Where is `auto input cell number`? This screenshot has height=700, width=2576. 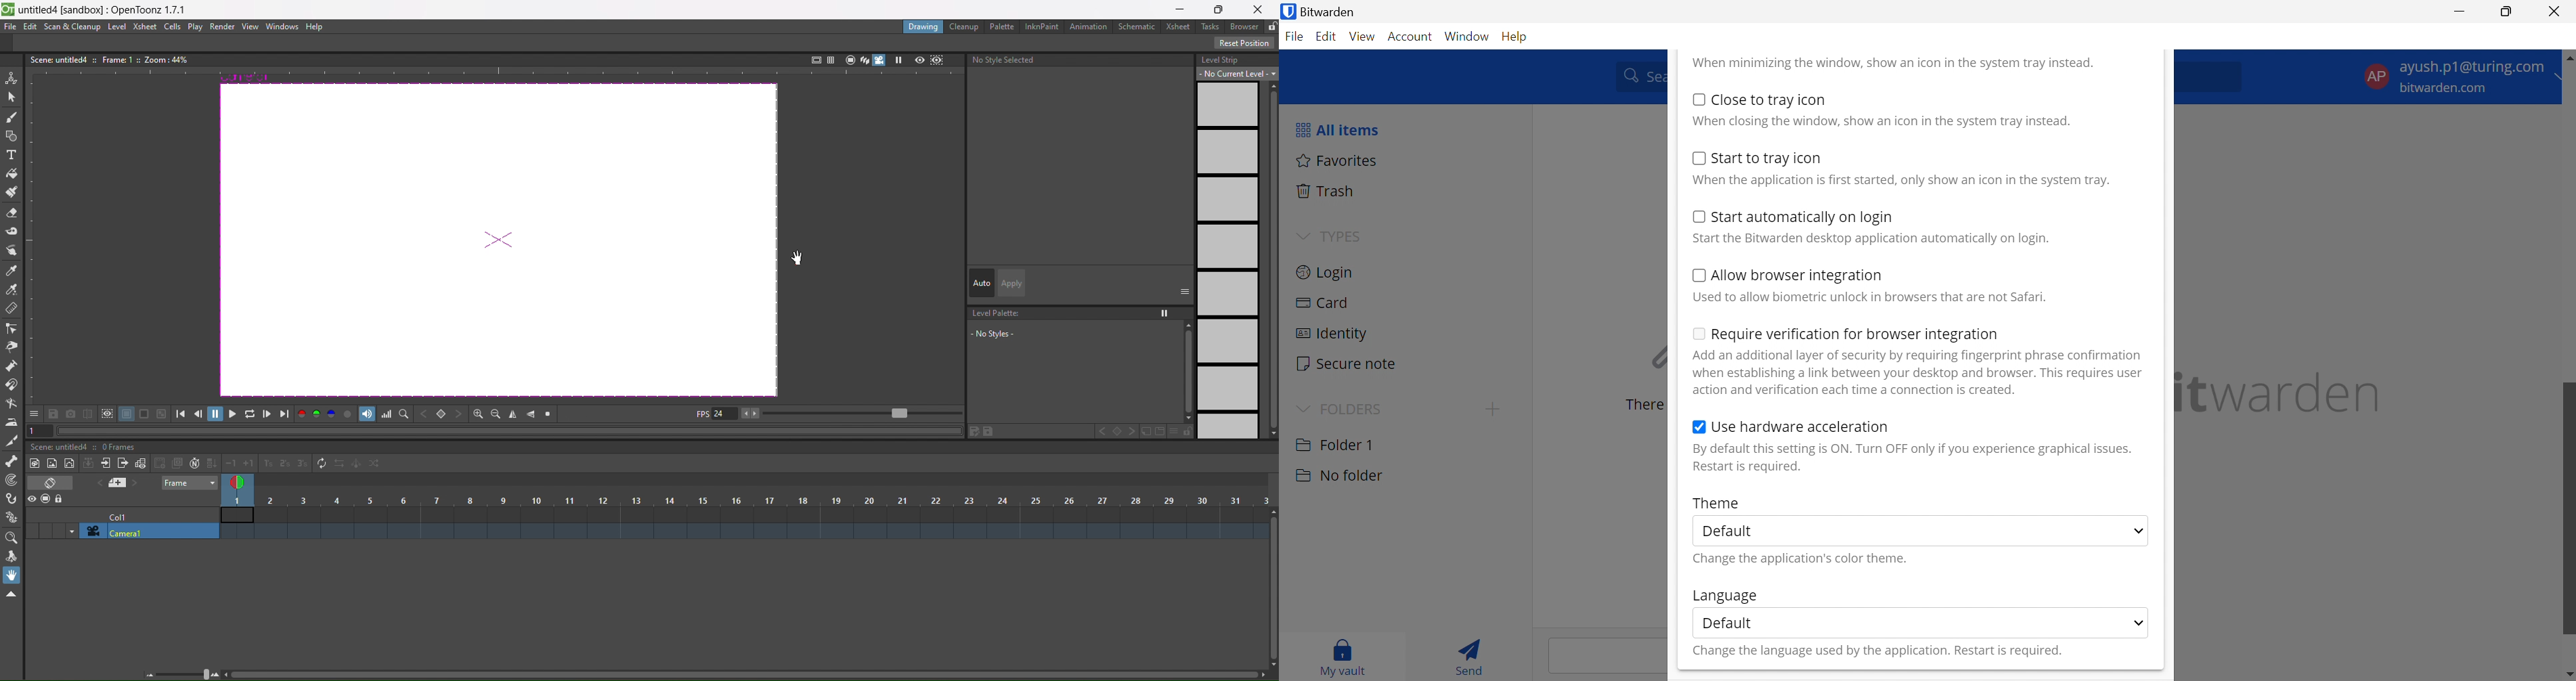 auto input cell number is located at coordinates (192, 464).